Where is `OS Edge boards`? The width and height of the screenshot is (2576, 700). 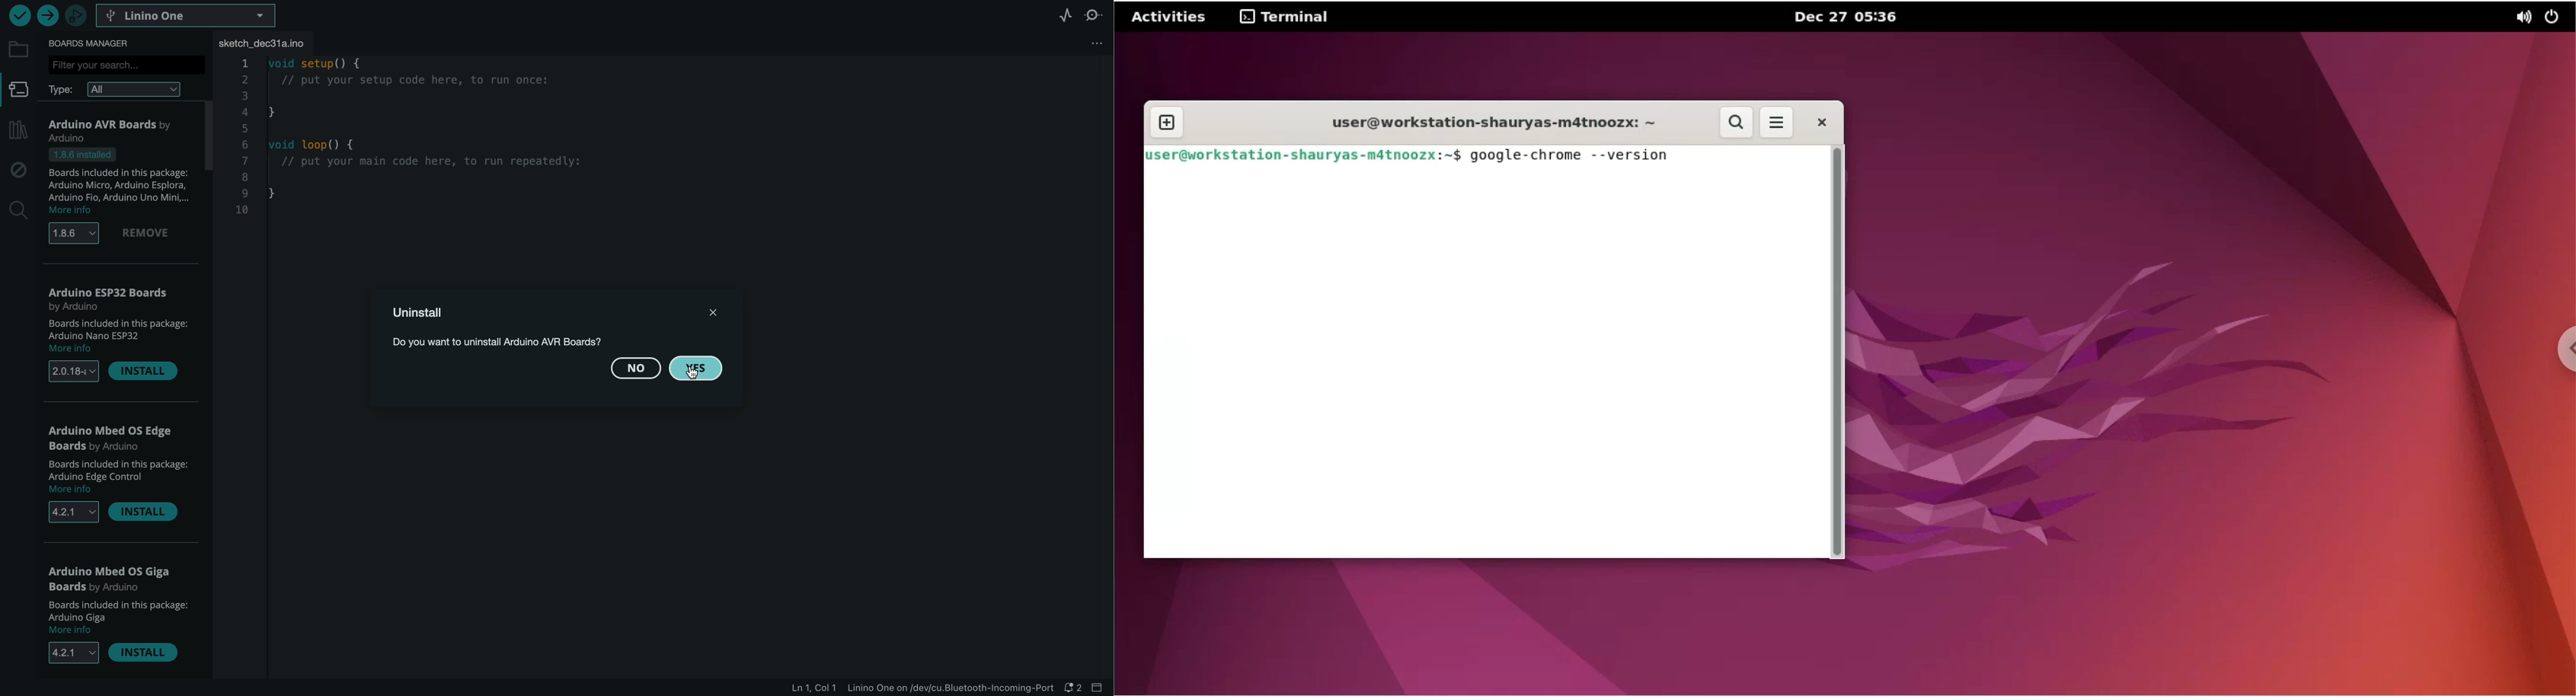 OS Edge boards is located at coordinates (112, 439).